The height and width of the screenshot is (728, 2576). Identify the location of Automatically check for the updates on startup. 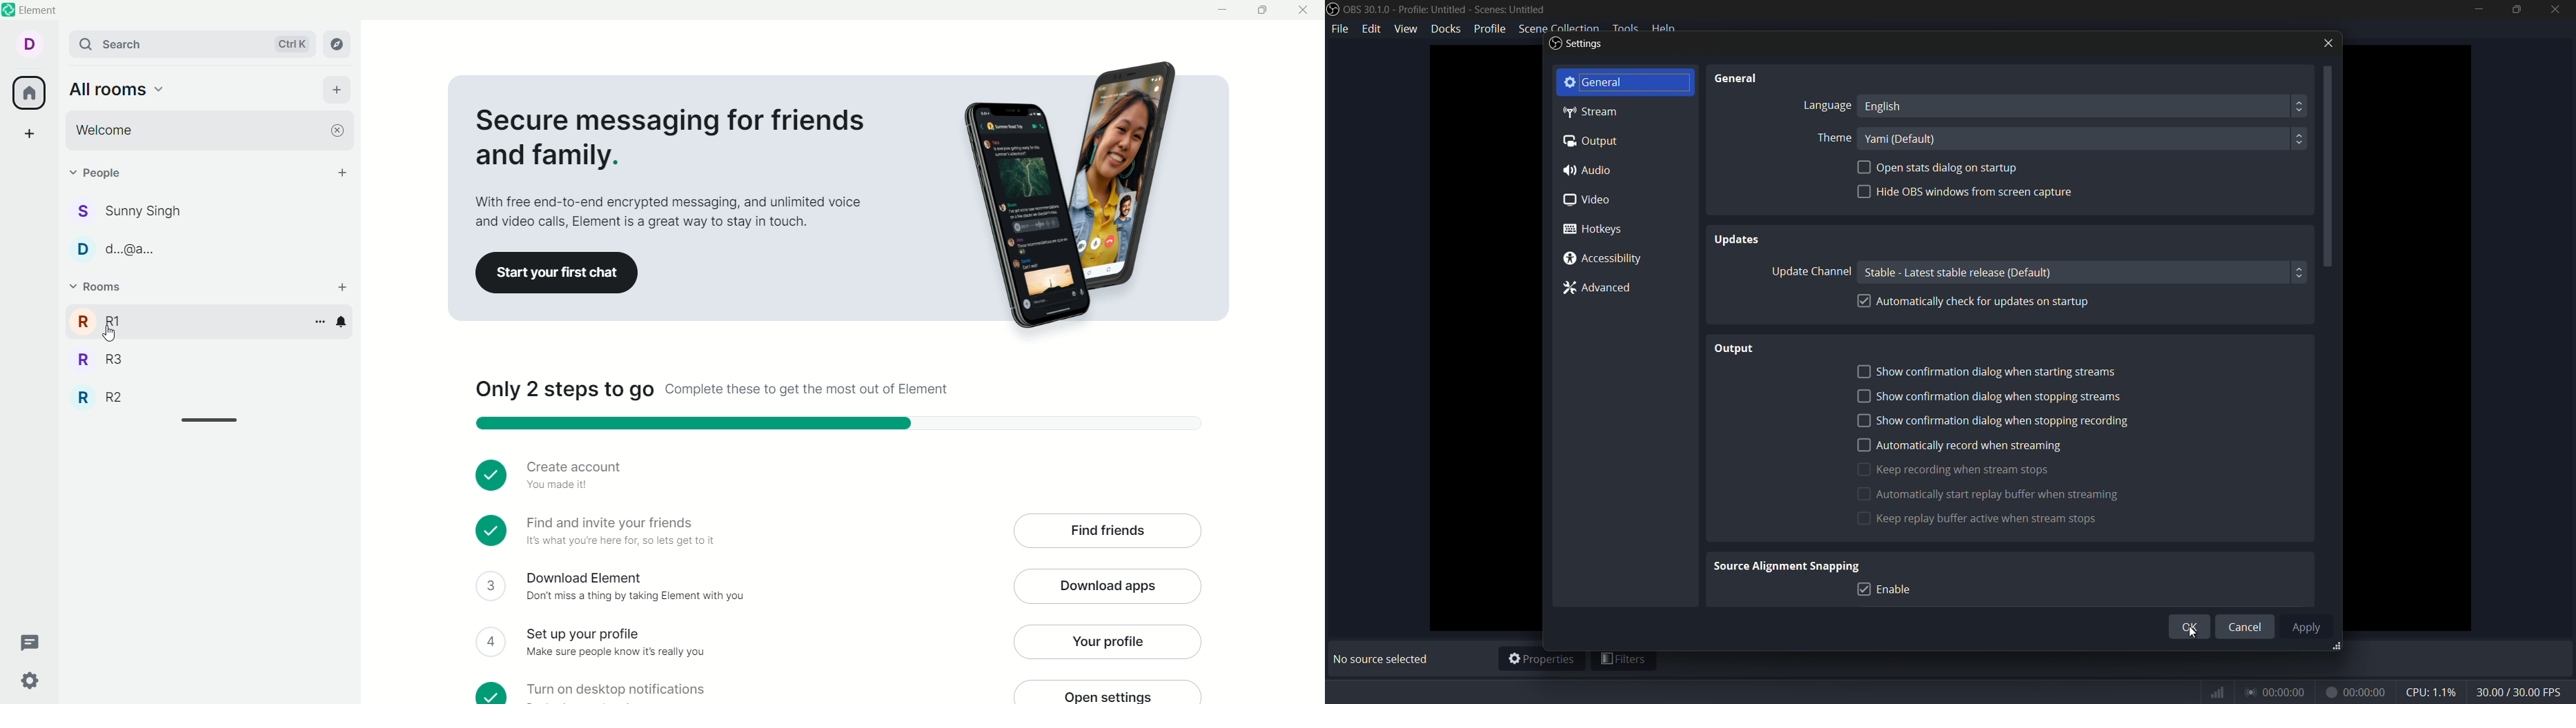
(1978, 301).